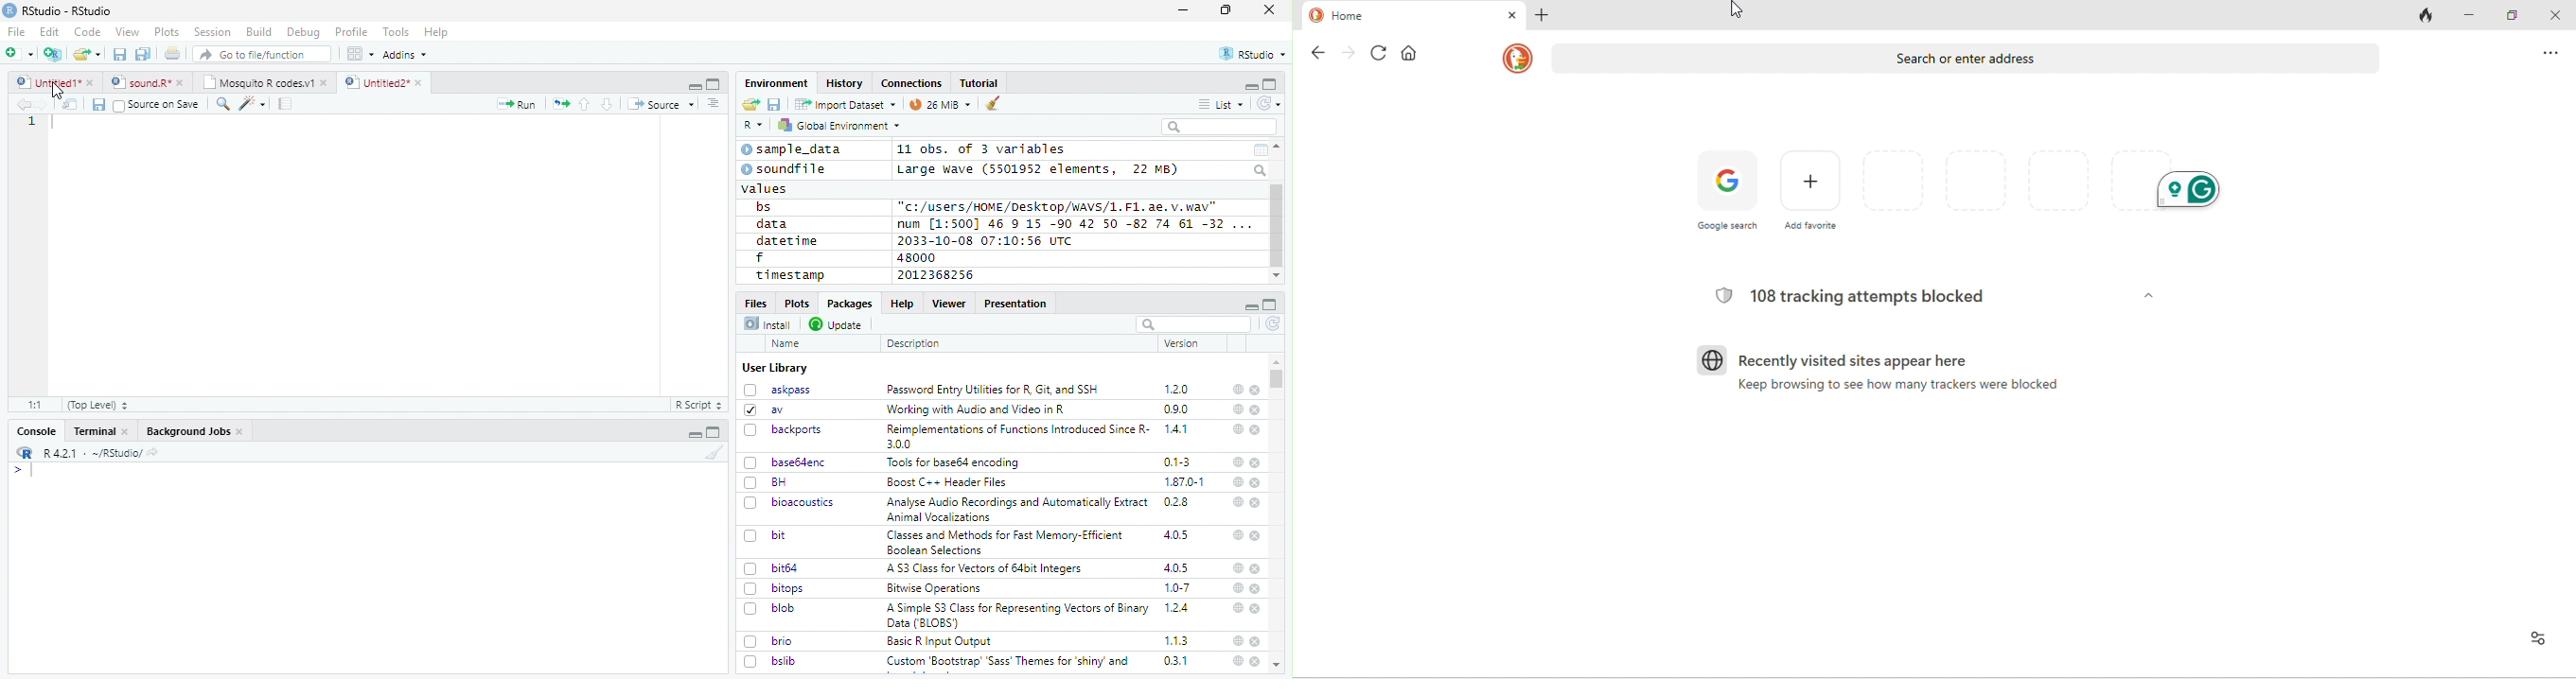  Describe the element at coordinates (1226, 10) in the screenshot. I see `maximize` at that location.